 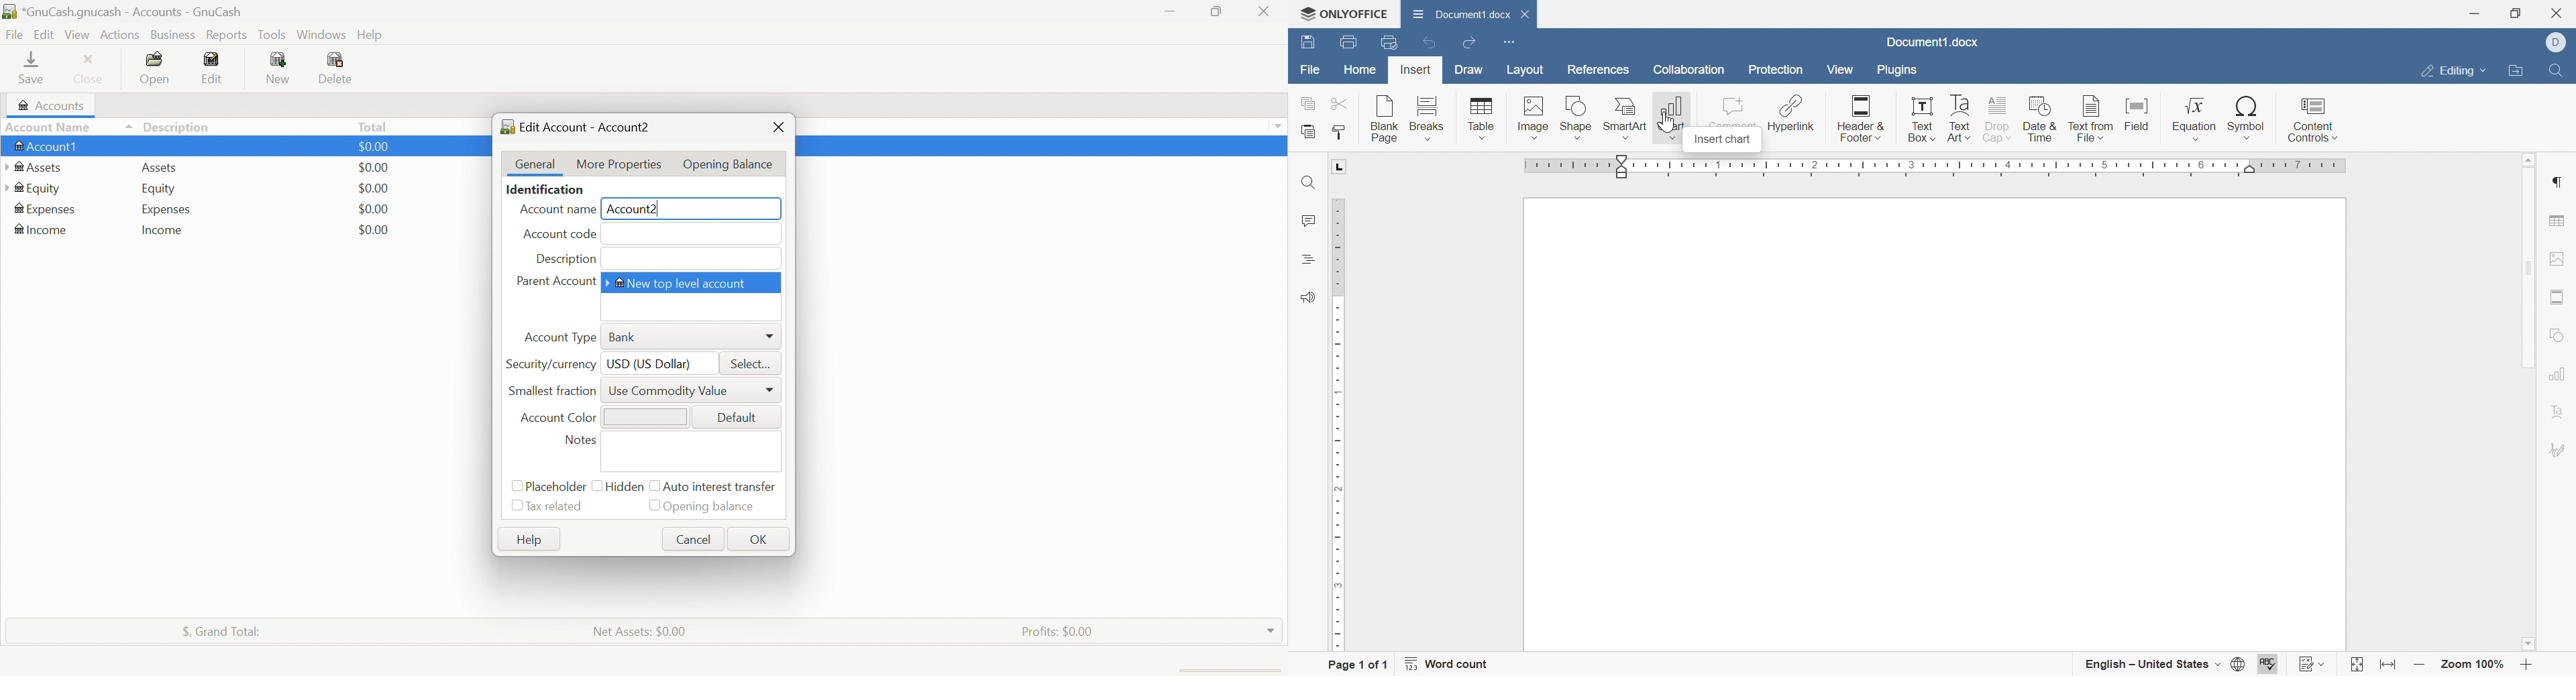 What do you see at coordinates (2528, 268) in the screenshot?
I see `Scroll Bar` at bounding box center [2528, 268].